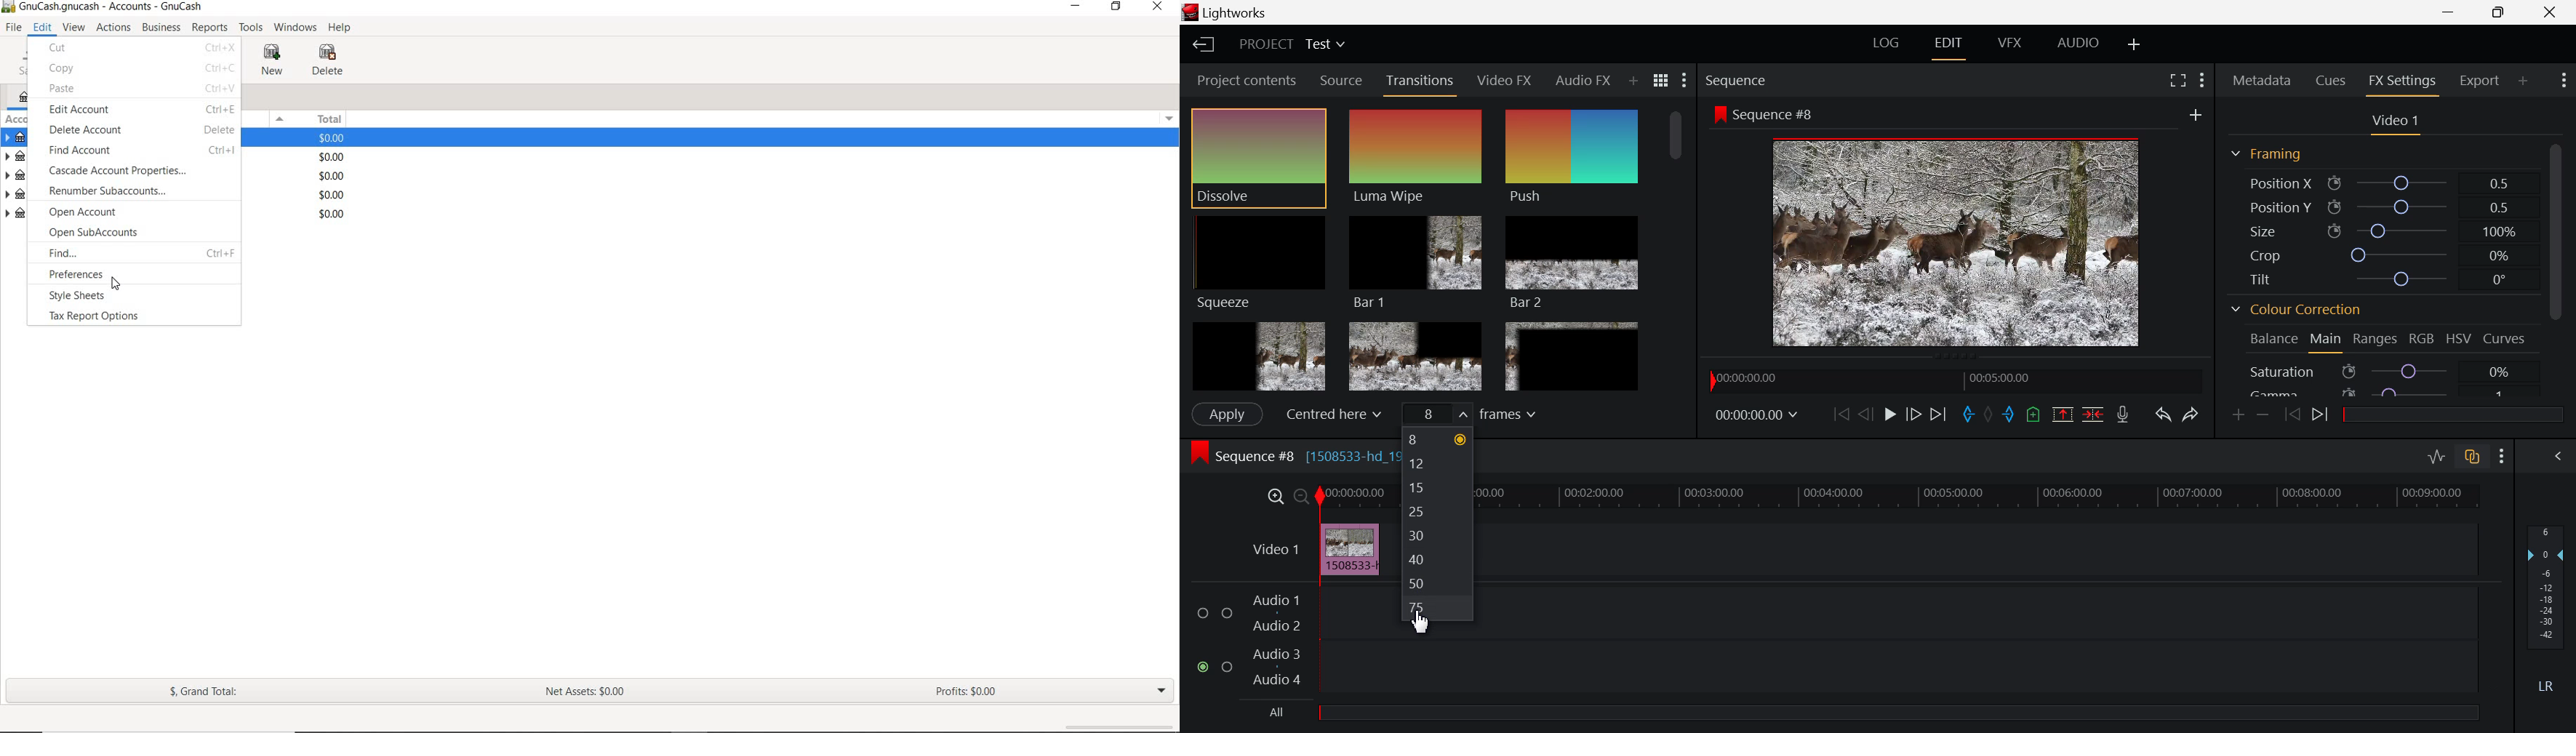 The height and width of the screenshot is (756, 2576). I want to click on RENUMBER SUBACCOUNTS, so click(129, 190).